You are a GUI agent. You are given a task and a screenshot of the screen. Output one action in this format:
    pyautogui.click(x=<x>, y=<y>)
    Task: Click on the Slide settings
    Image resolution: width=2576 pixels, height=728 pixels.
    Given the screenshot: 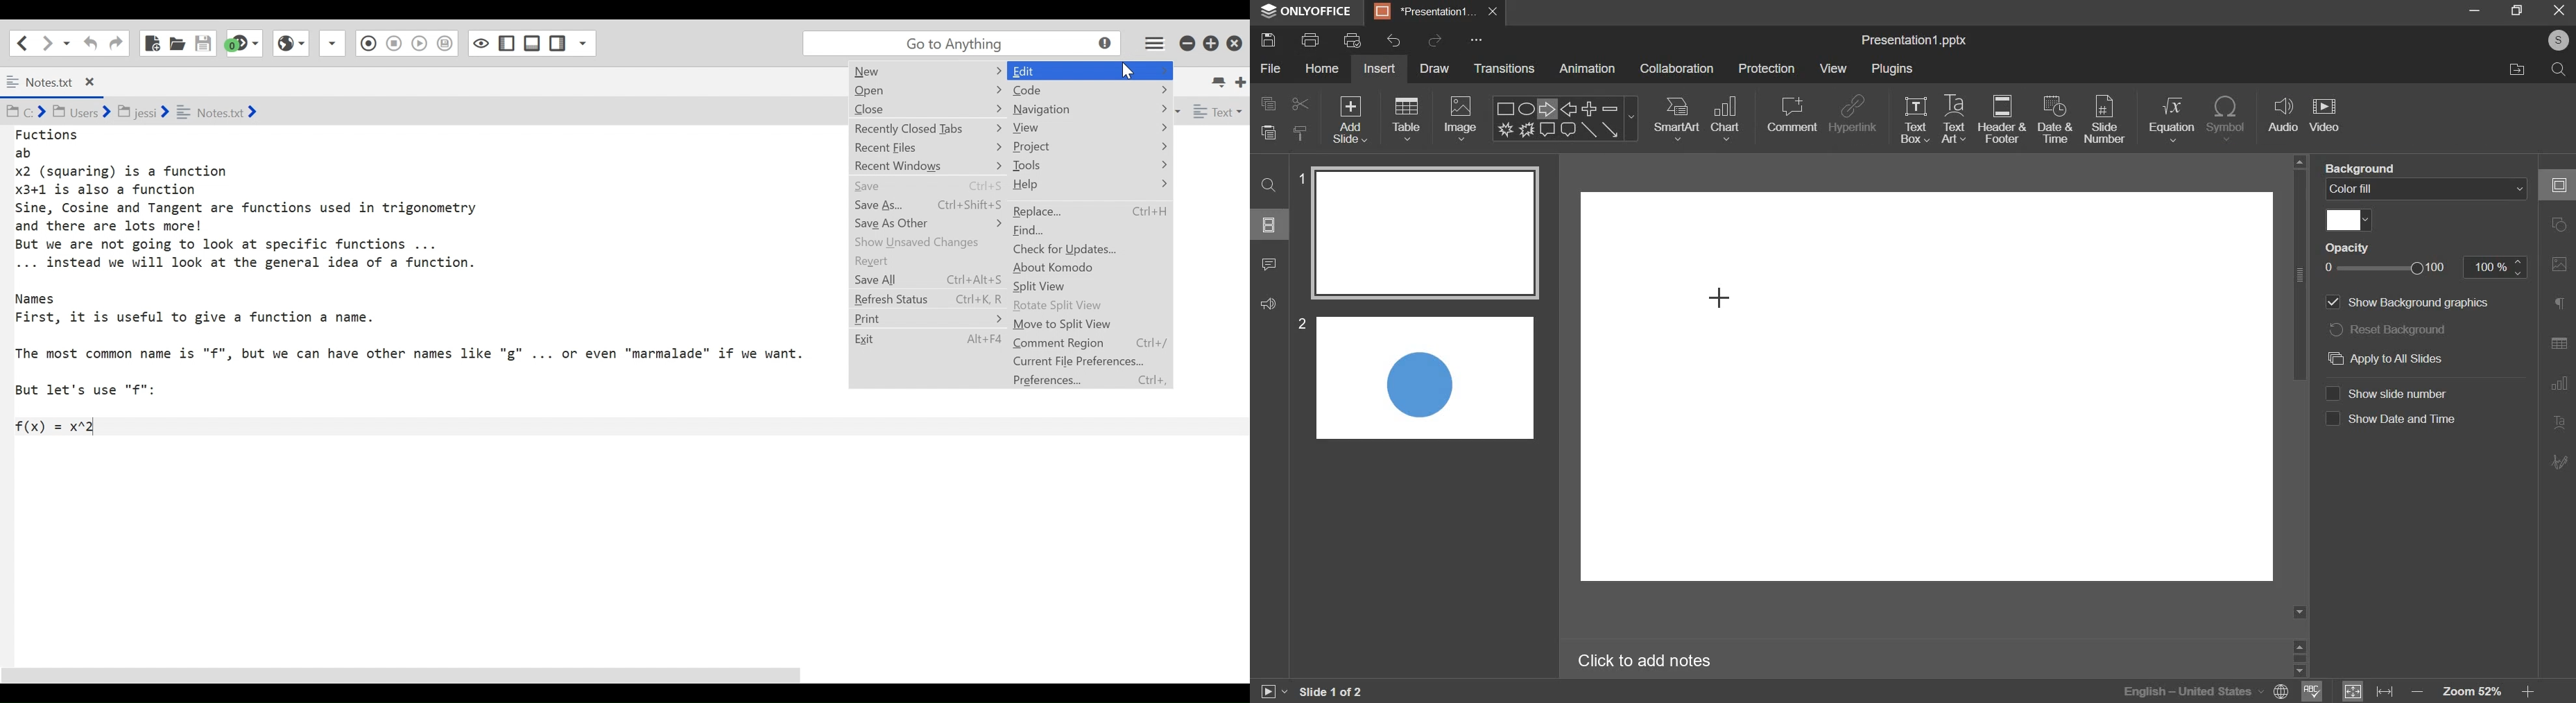 What is the action you would take?
    pyautogui.click(x=2559, y=183)
    